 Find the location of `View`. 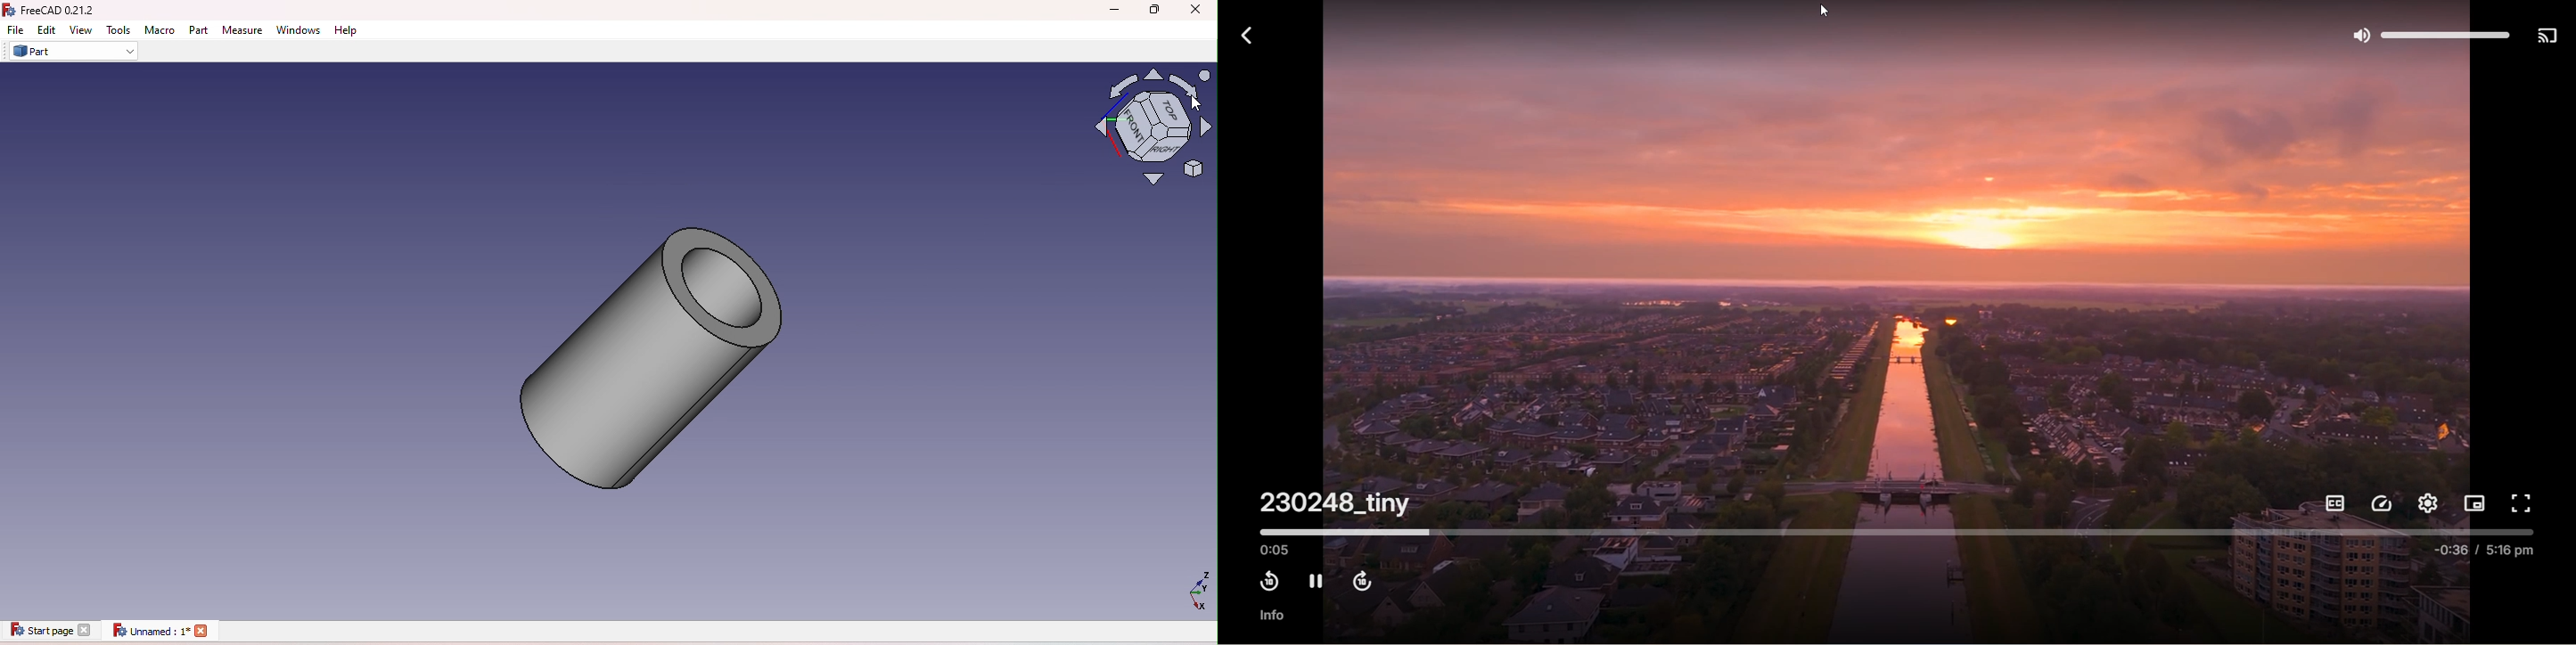

View is located at coordinates (82, 29).